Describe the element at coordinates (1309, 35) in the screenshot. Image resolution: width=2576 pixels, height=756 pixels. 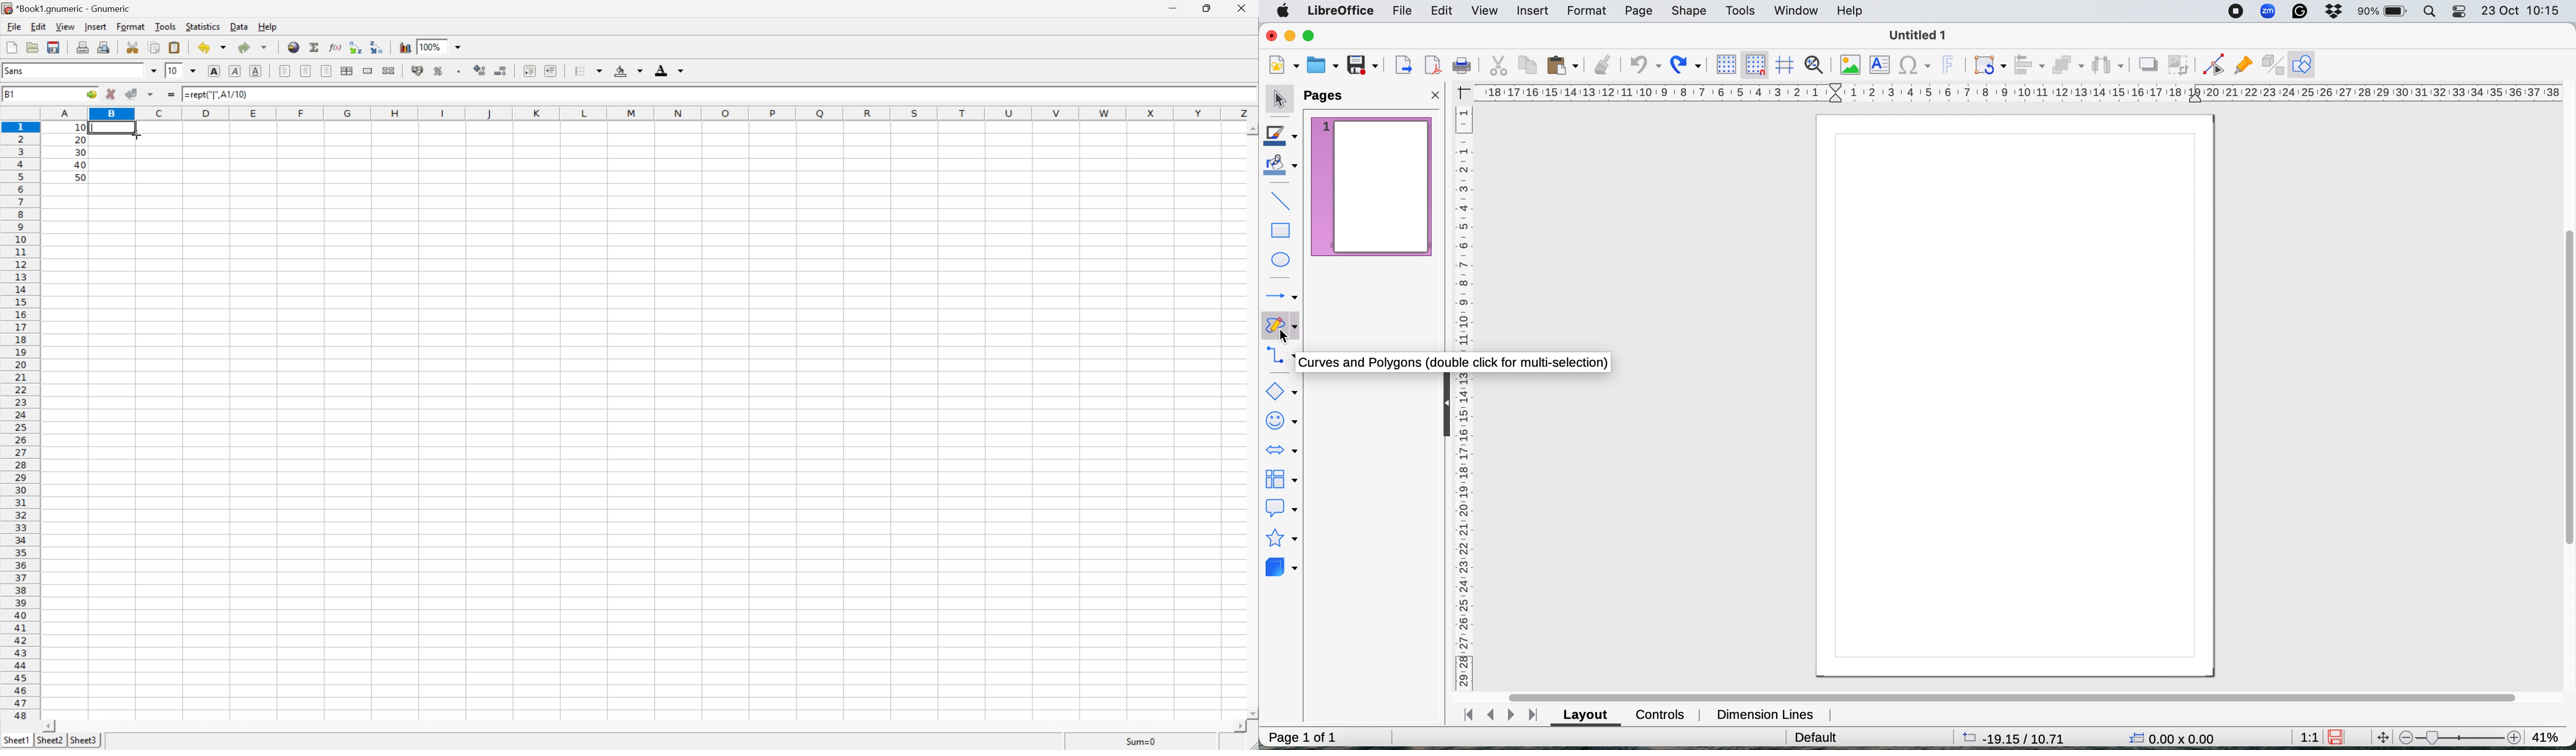
I see `maximise` at that location.